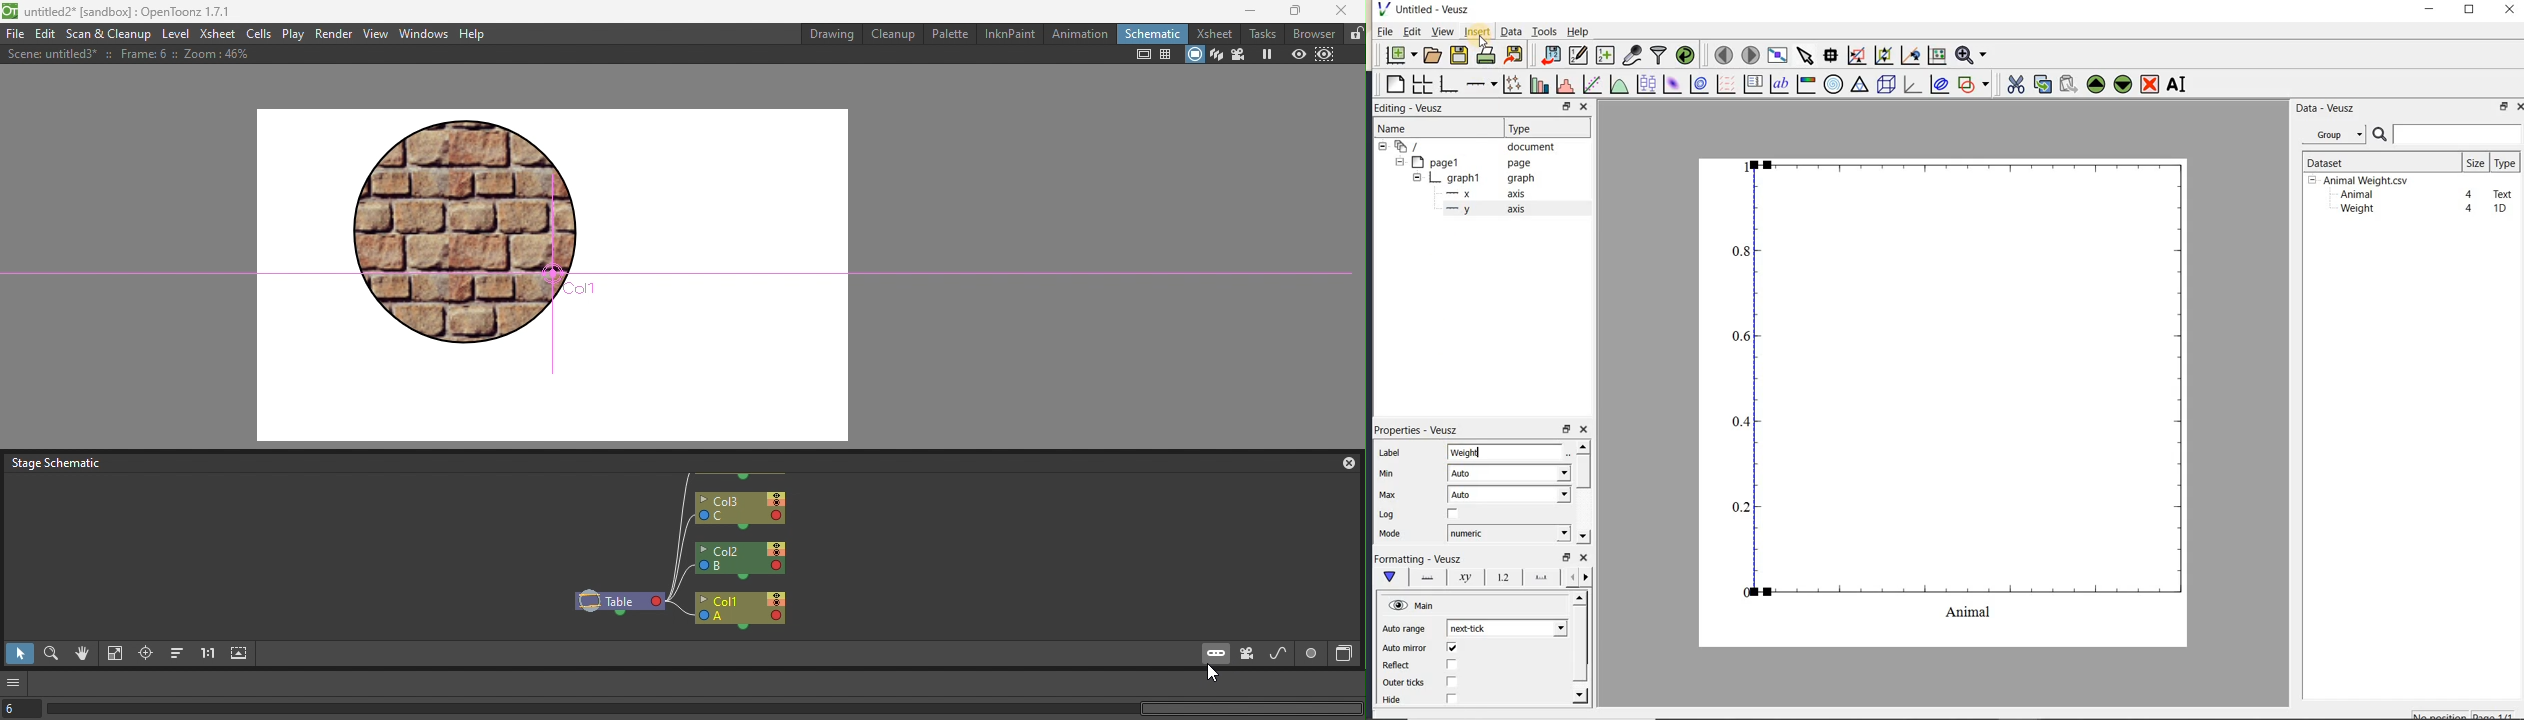  What do you see at coordinates (1421, 84) in the screenshot?
I see `arrange graphs in a grid` at bounding box center [1421, 84].